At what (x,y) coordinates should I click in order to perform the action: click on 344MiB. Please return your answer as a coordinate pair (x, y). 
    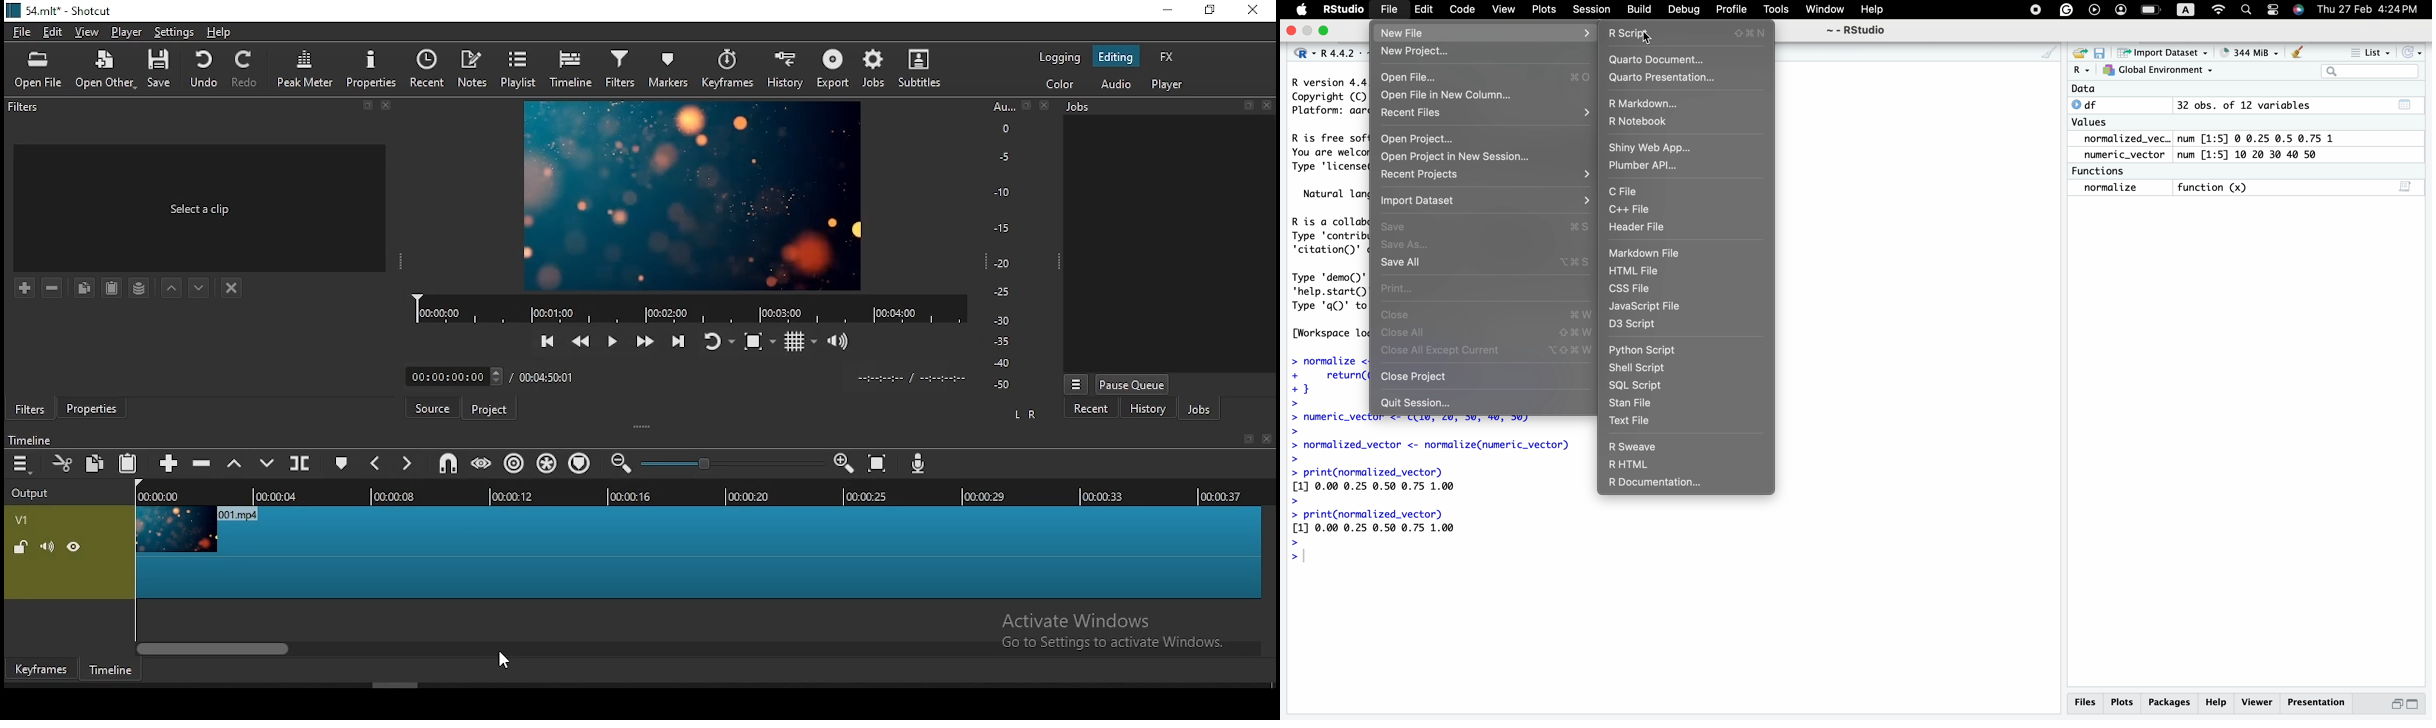
    Looking at the image, I should click on (2244, 51).